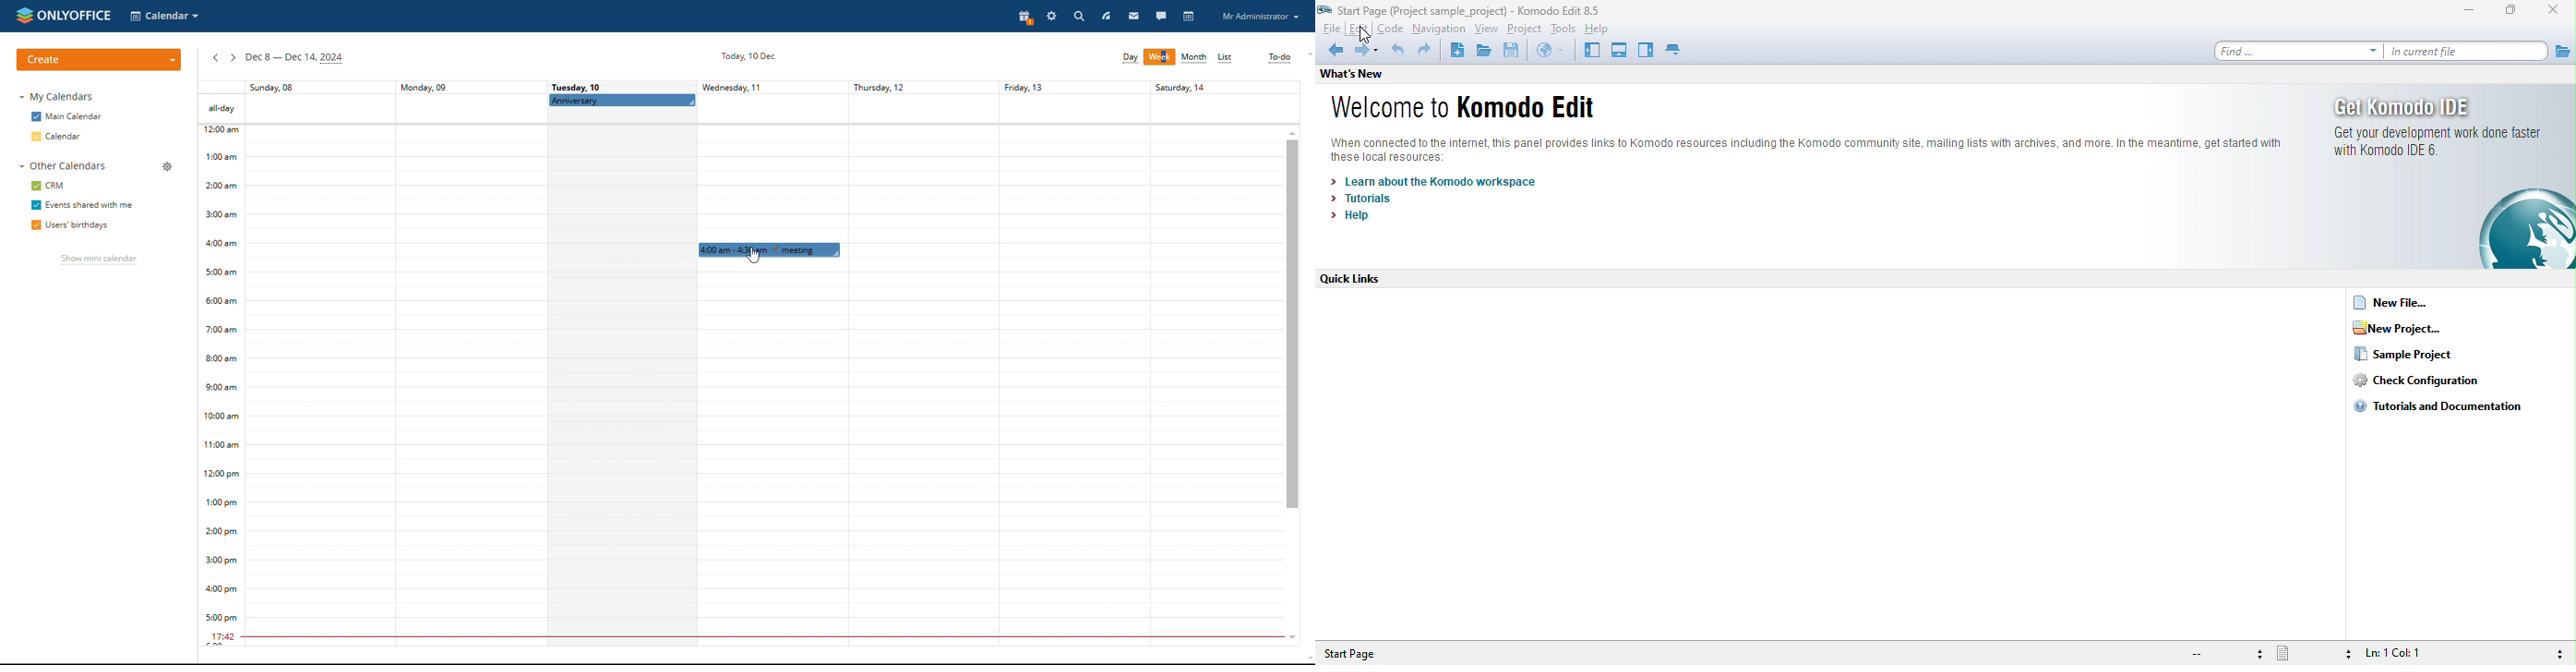 This screenshot has width=2576, height=672. I want to click on list view, so click(1226, 58).